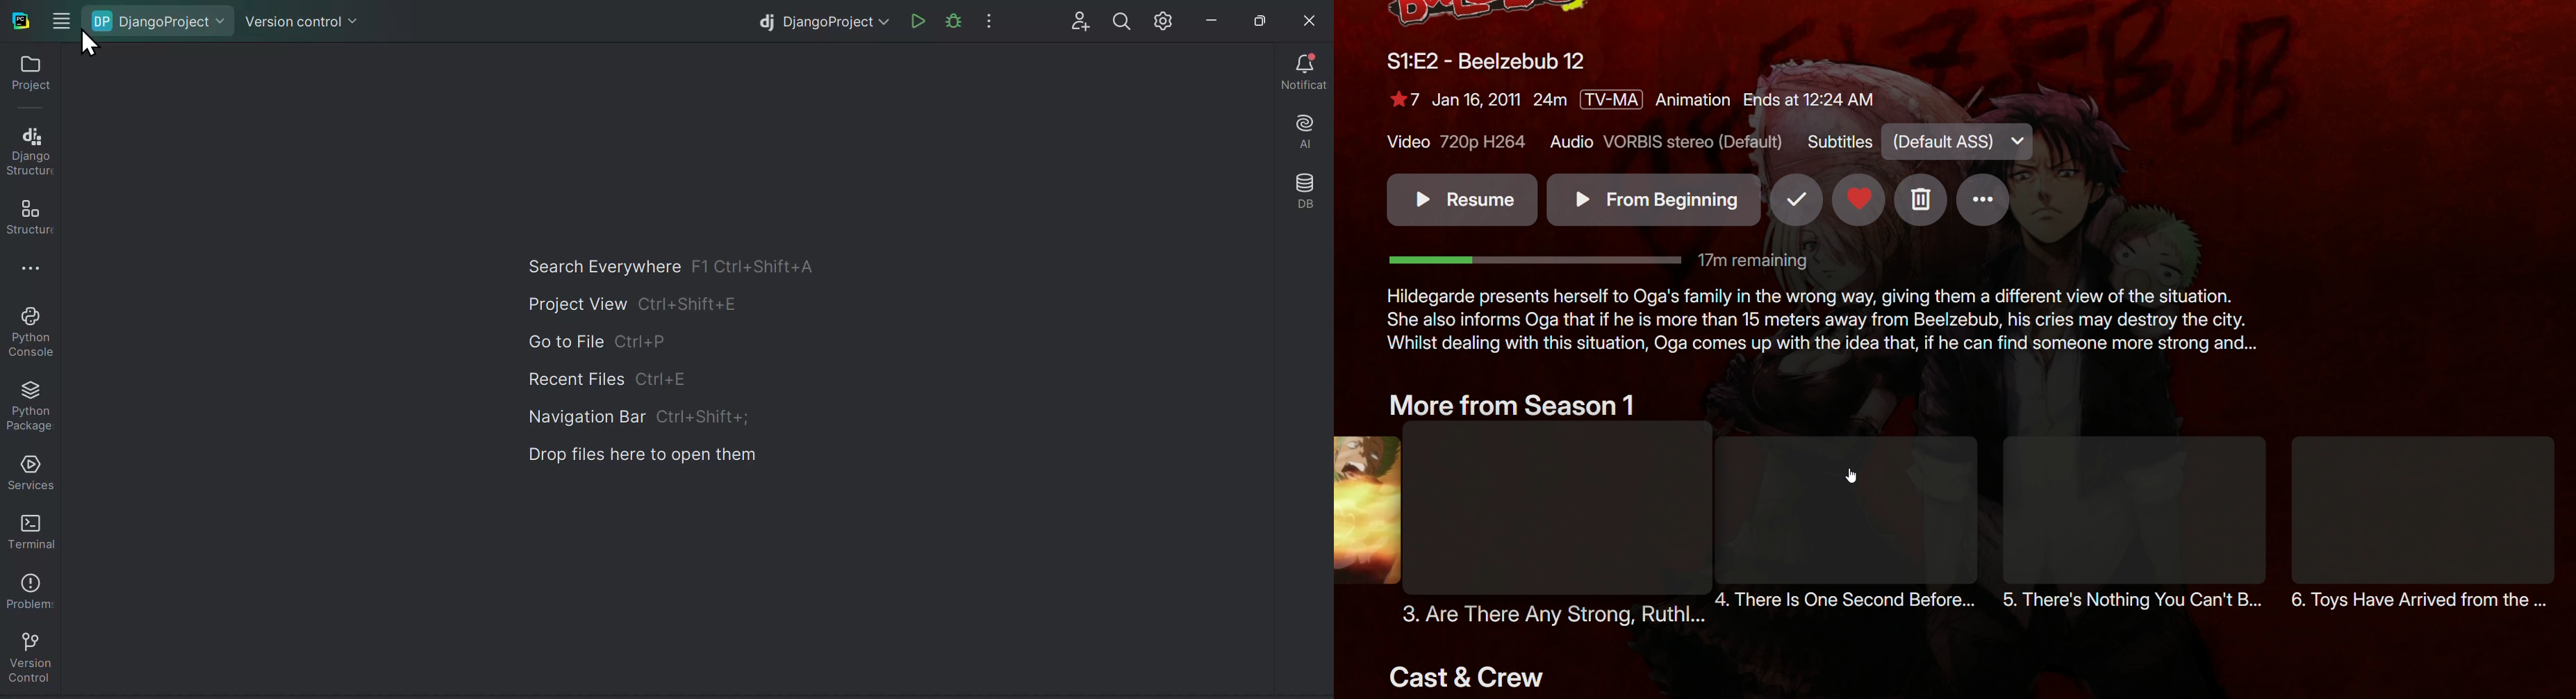 This screenshot has width=2576, height=700. What do you see at coordinates (1987, 199) in the screenshot?
I see `More options` at bounding box center [1987, 199].